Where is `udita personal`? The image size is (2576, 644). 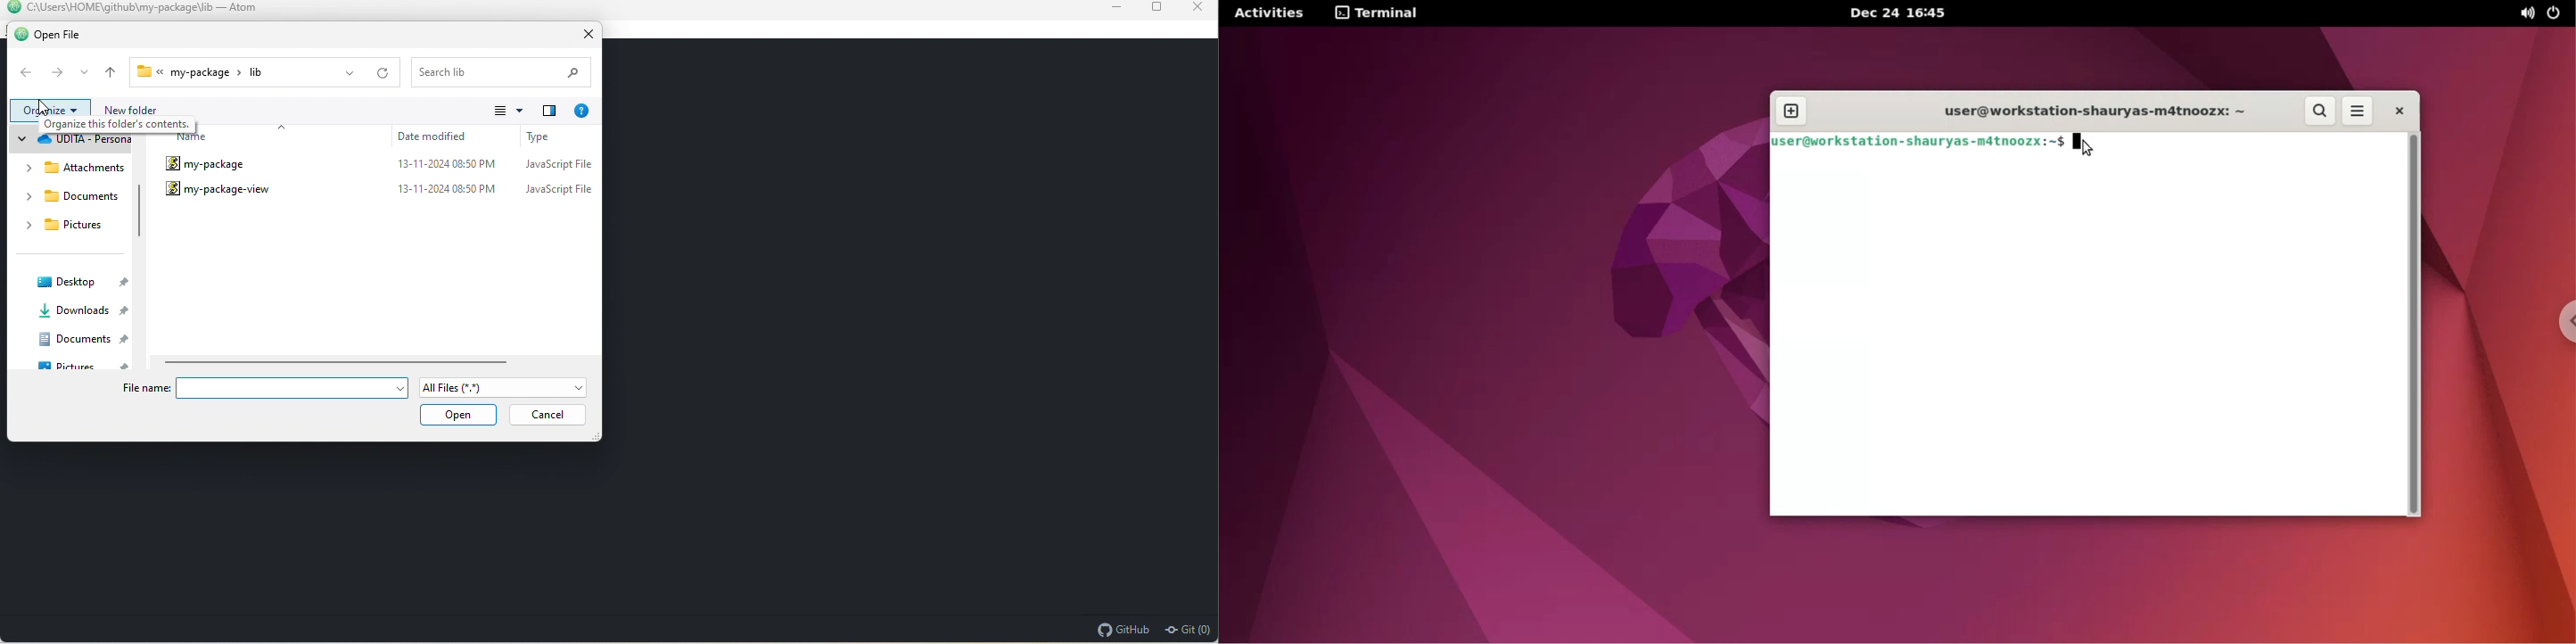 udita personal is located at coordinates (75, 139).